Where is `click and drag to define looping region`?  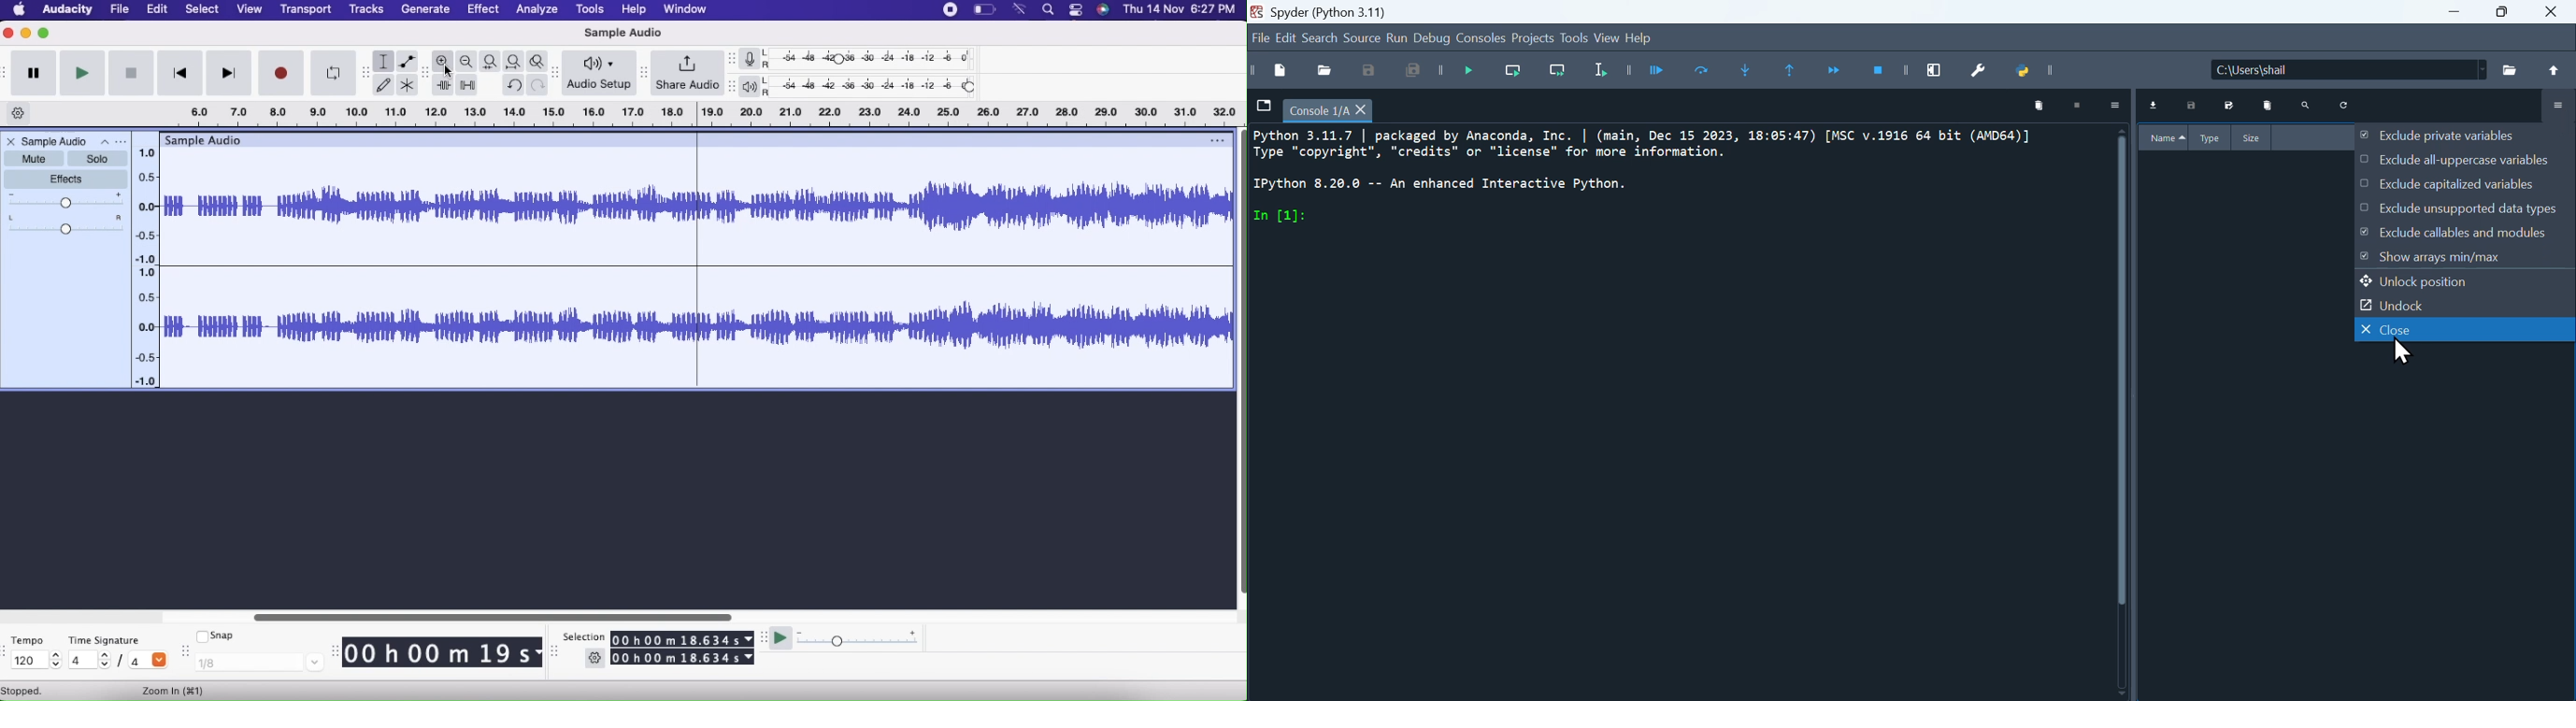
click and drag to define looping region is located at coordinates (693, 115).